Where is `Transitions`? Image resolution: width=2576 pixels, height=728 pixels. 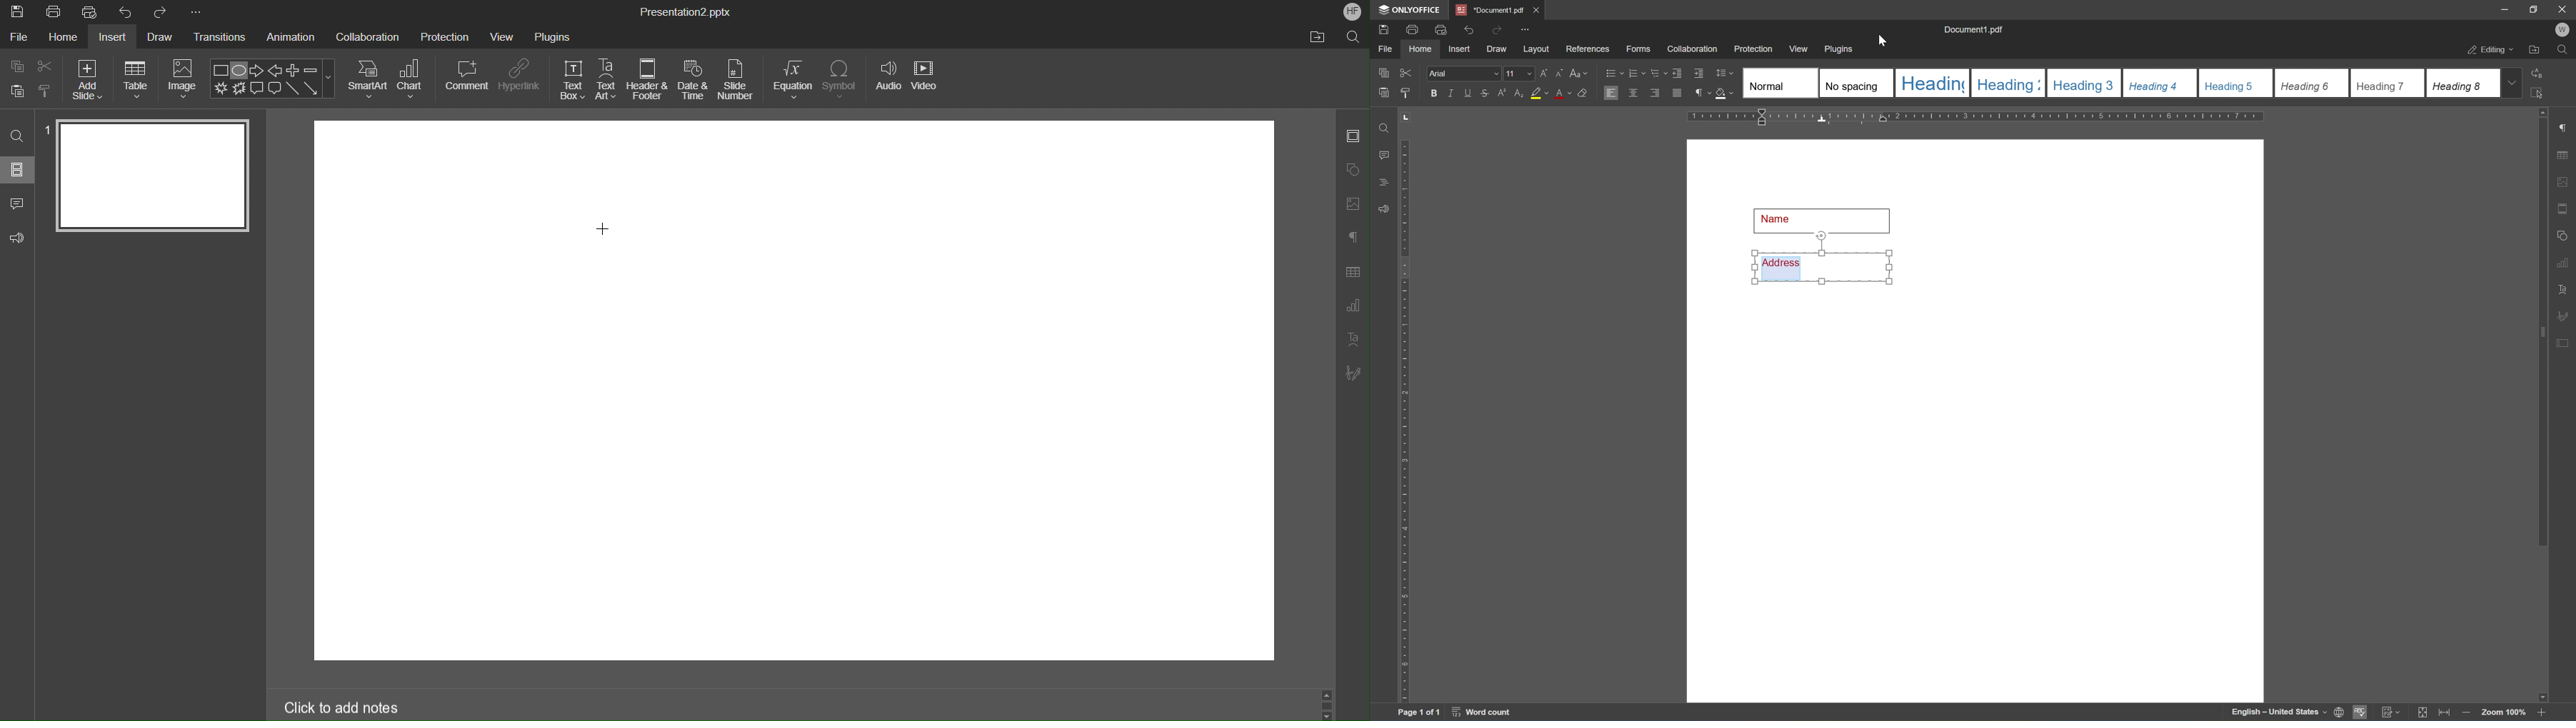
Transitions is located at coordinates (221, 39).